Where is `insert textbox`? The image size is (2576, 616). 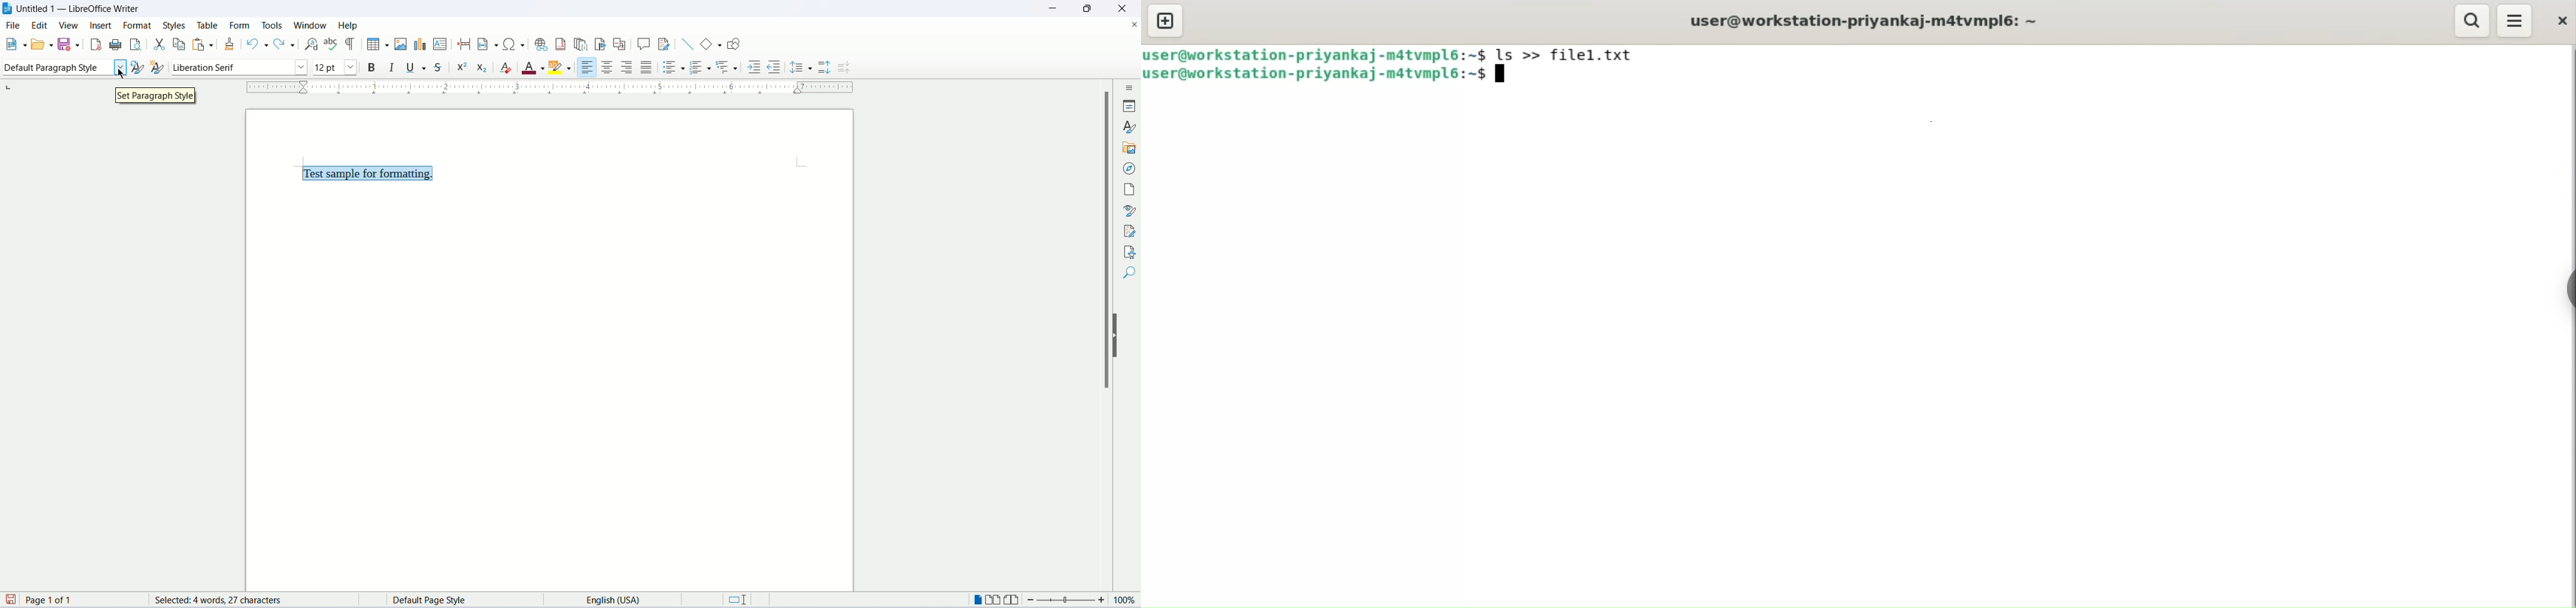
insert textbox is located at coordinates (441, 44).